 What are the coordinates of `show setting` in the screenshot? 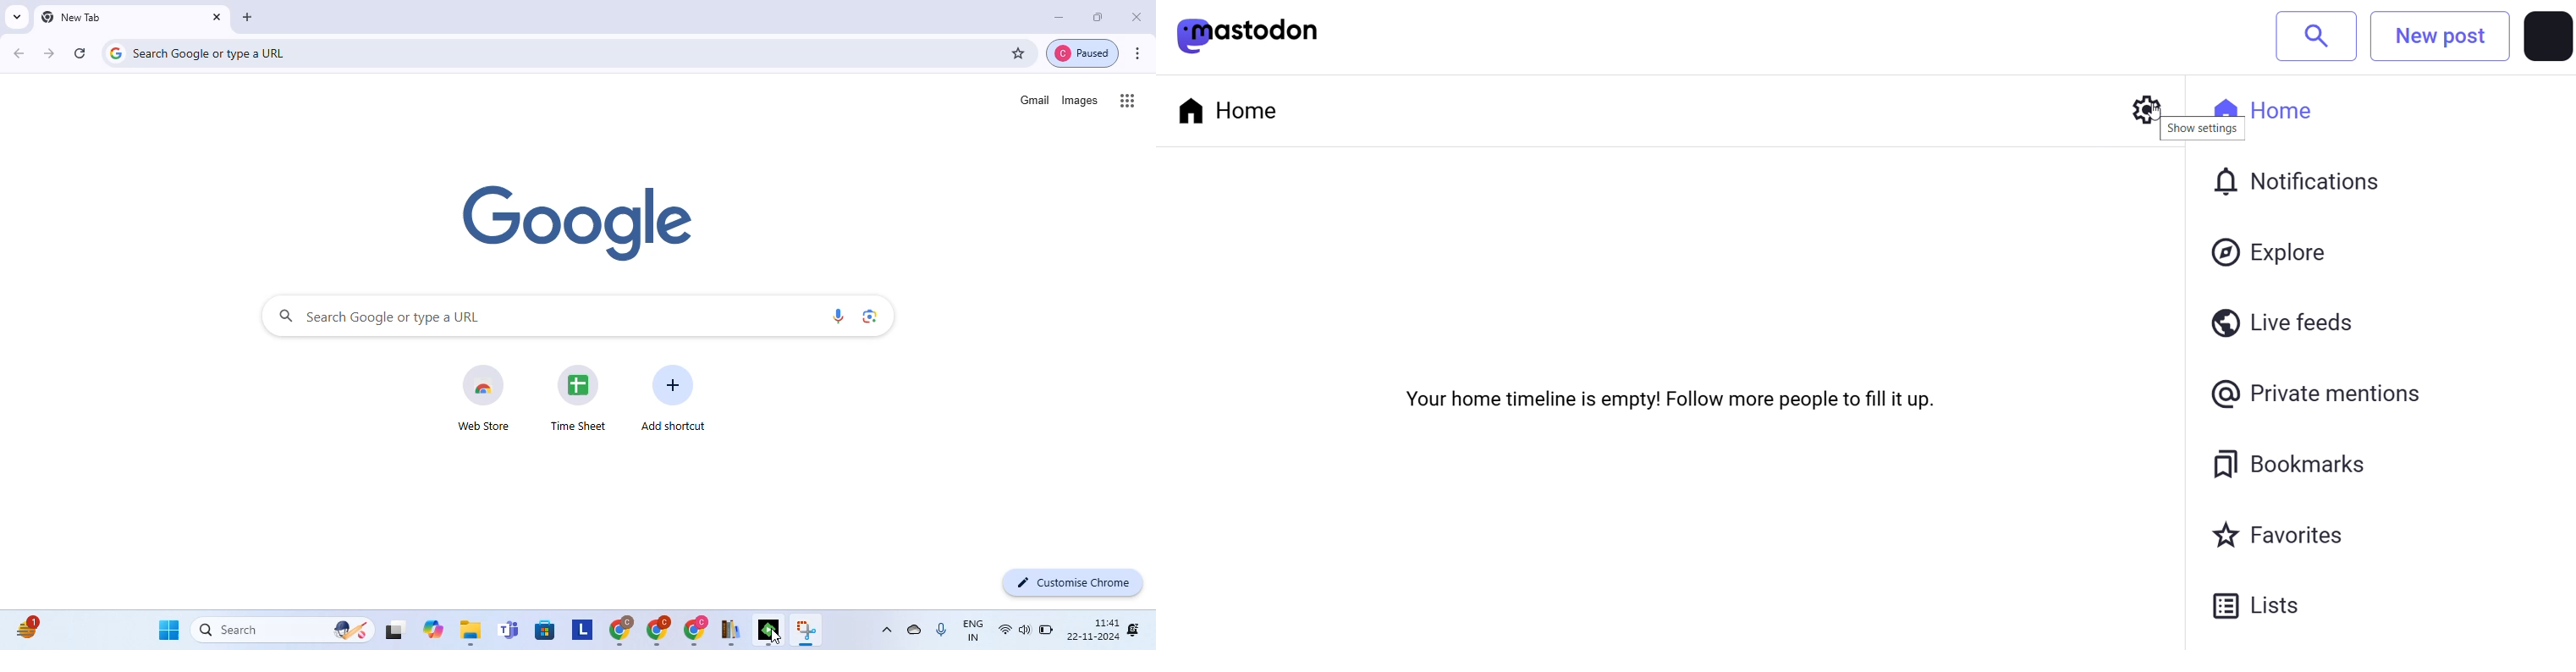 It's located at (2205, 134).